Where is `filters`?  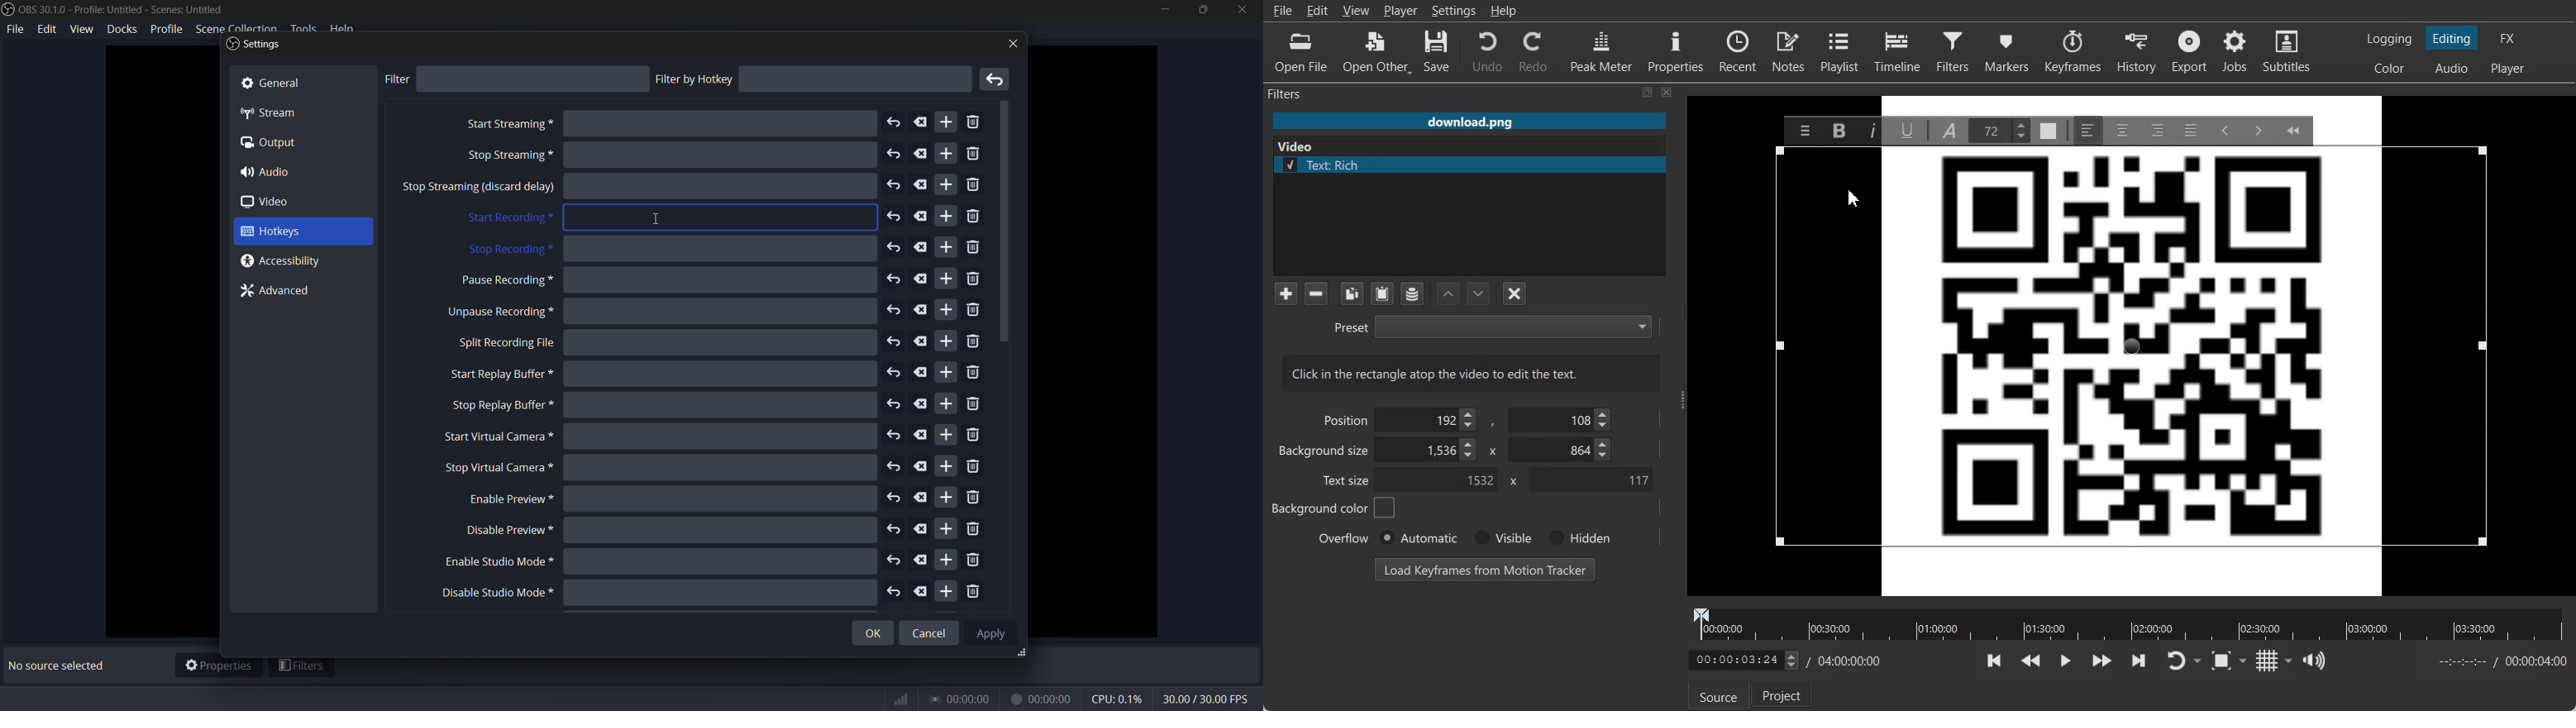 filters is located at coordinates (302, 668).